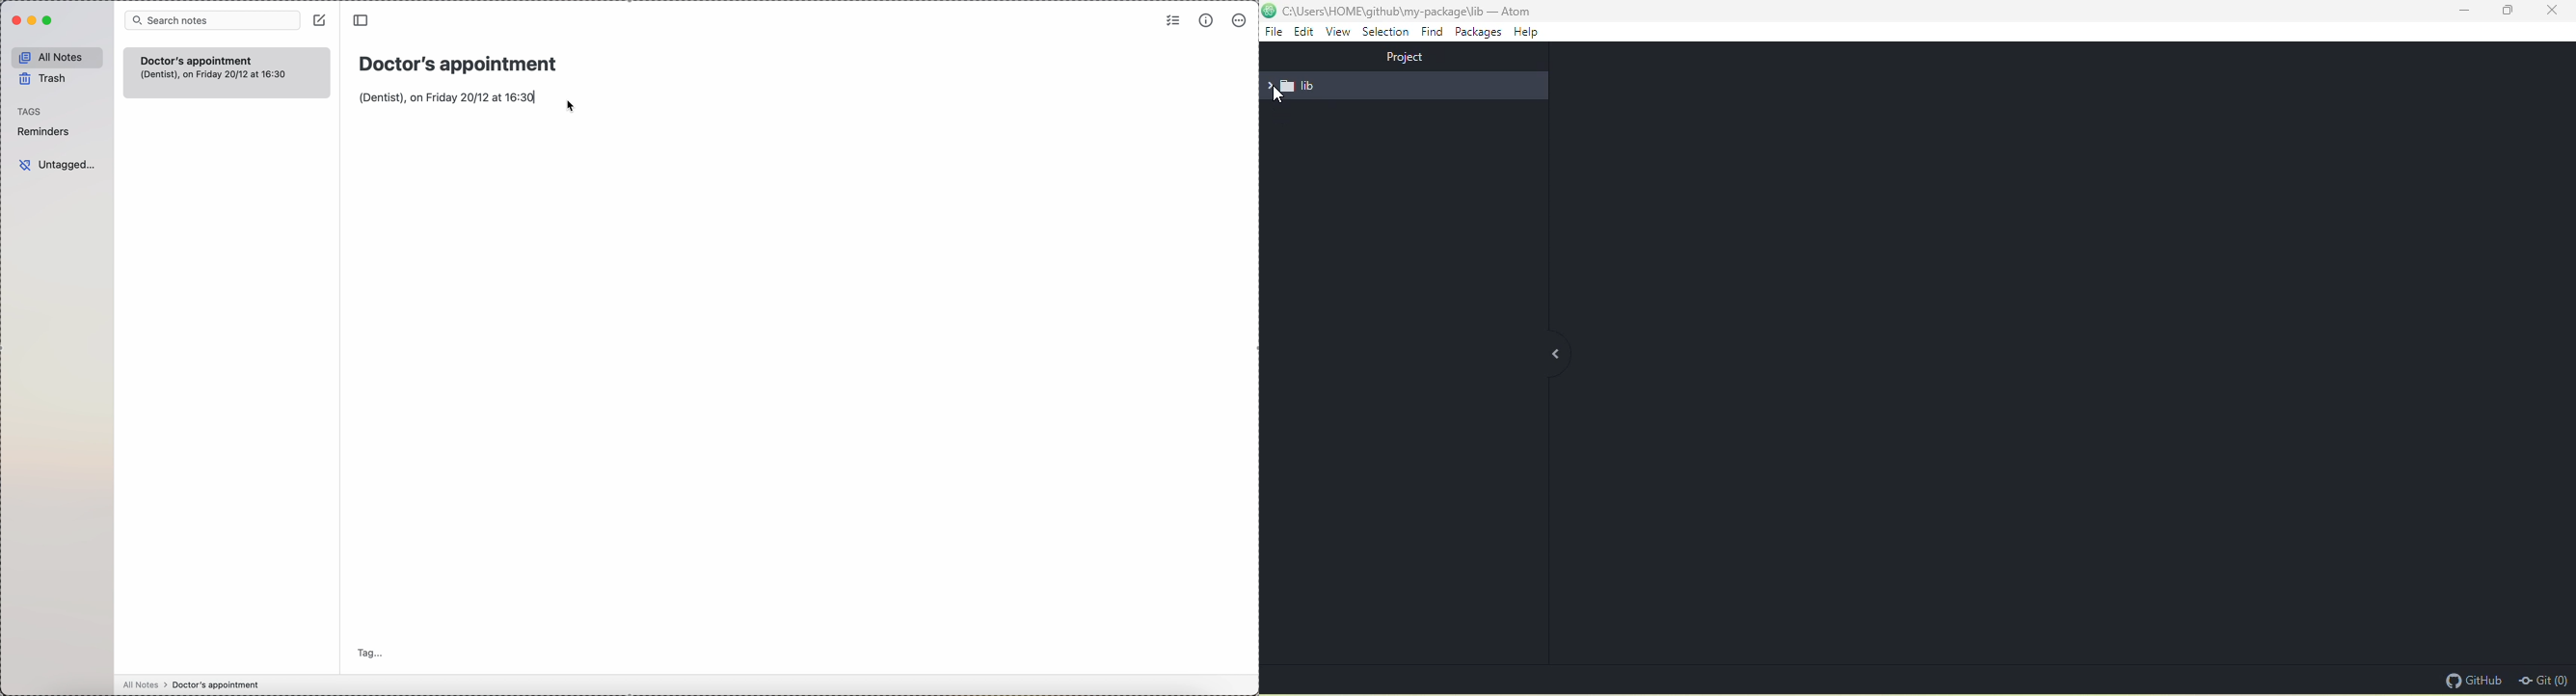 Image resolution: width=2576 pixels, height=700 pixels. Describe the element at coordinates (1241, 20) in the screenshot. I see `Options` at that location.